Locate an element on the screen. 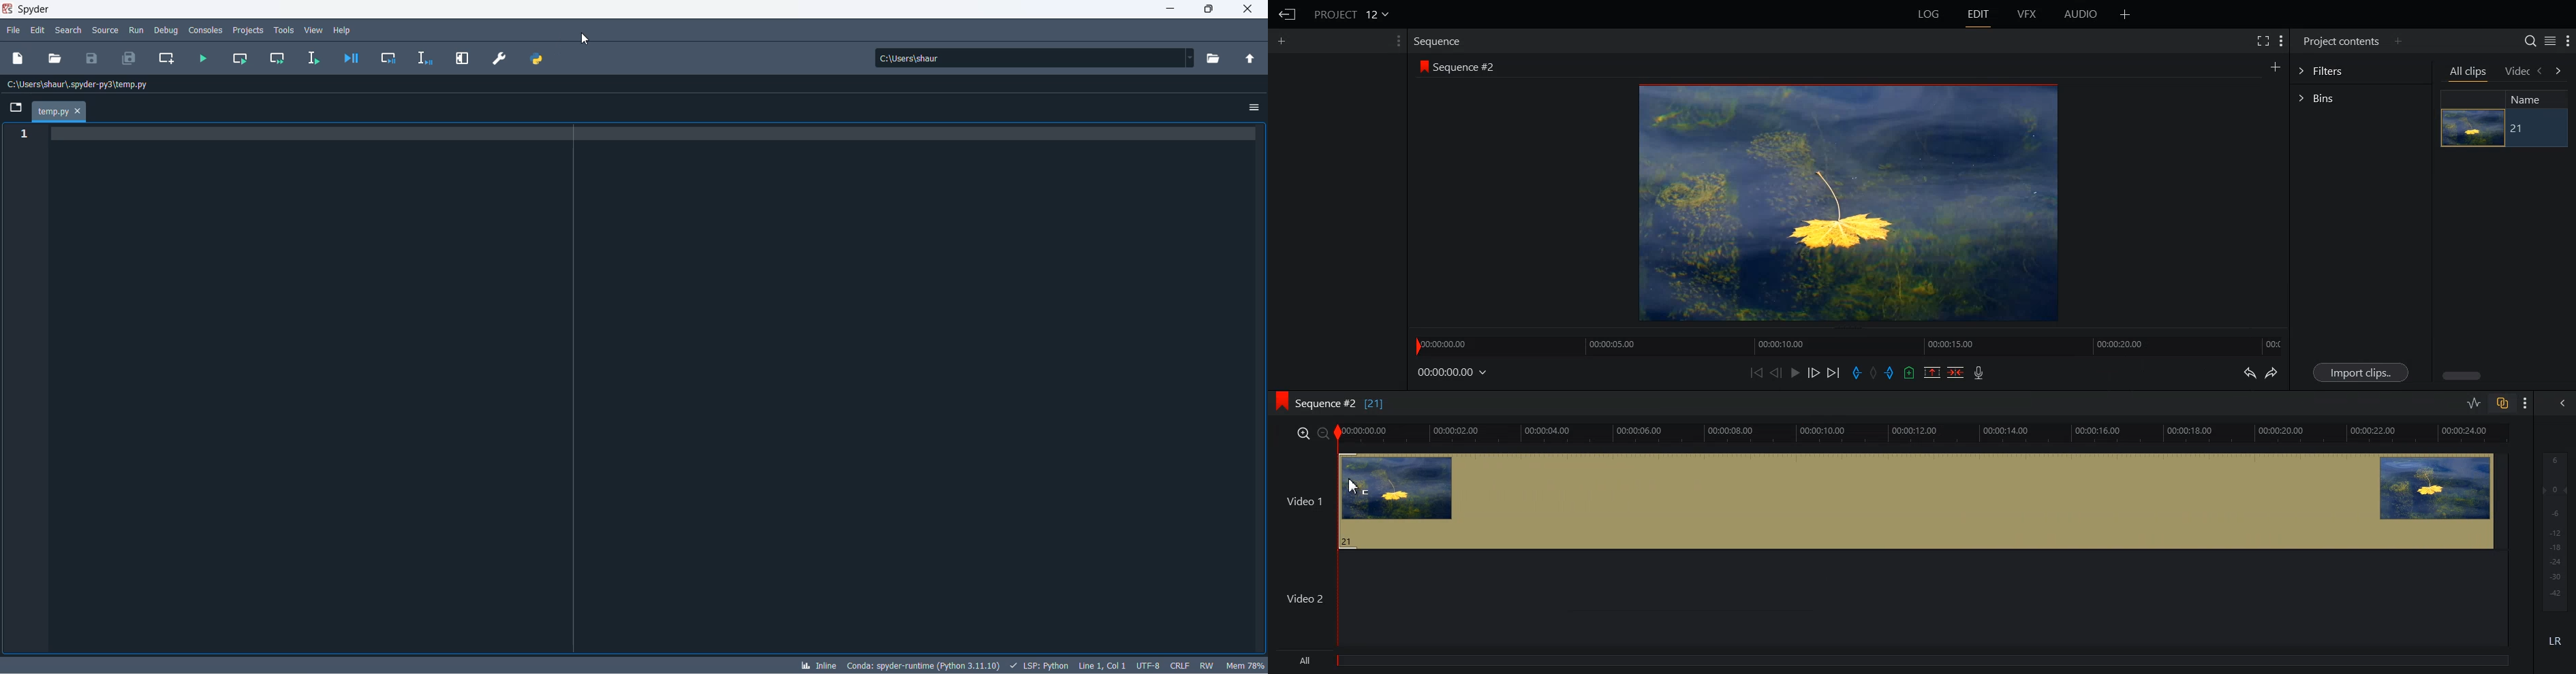 Image resolution: width=2576 pixels, height=700 pixels. spyder application name is located at coordinates (28, 10).